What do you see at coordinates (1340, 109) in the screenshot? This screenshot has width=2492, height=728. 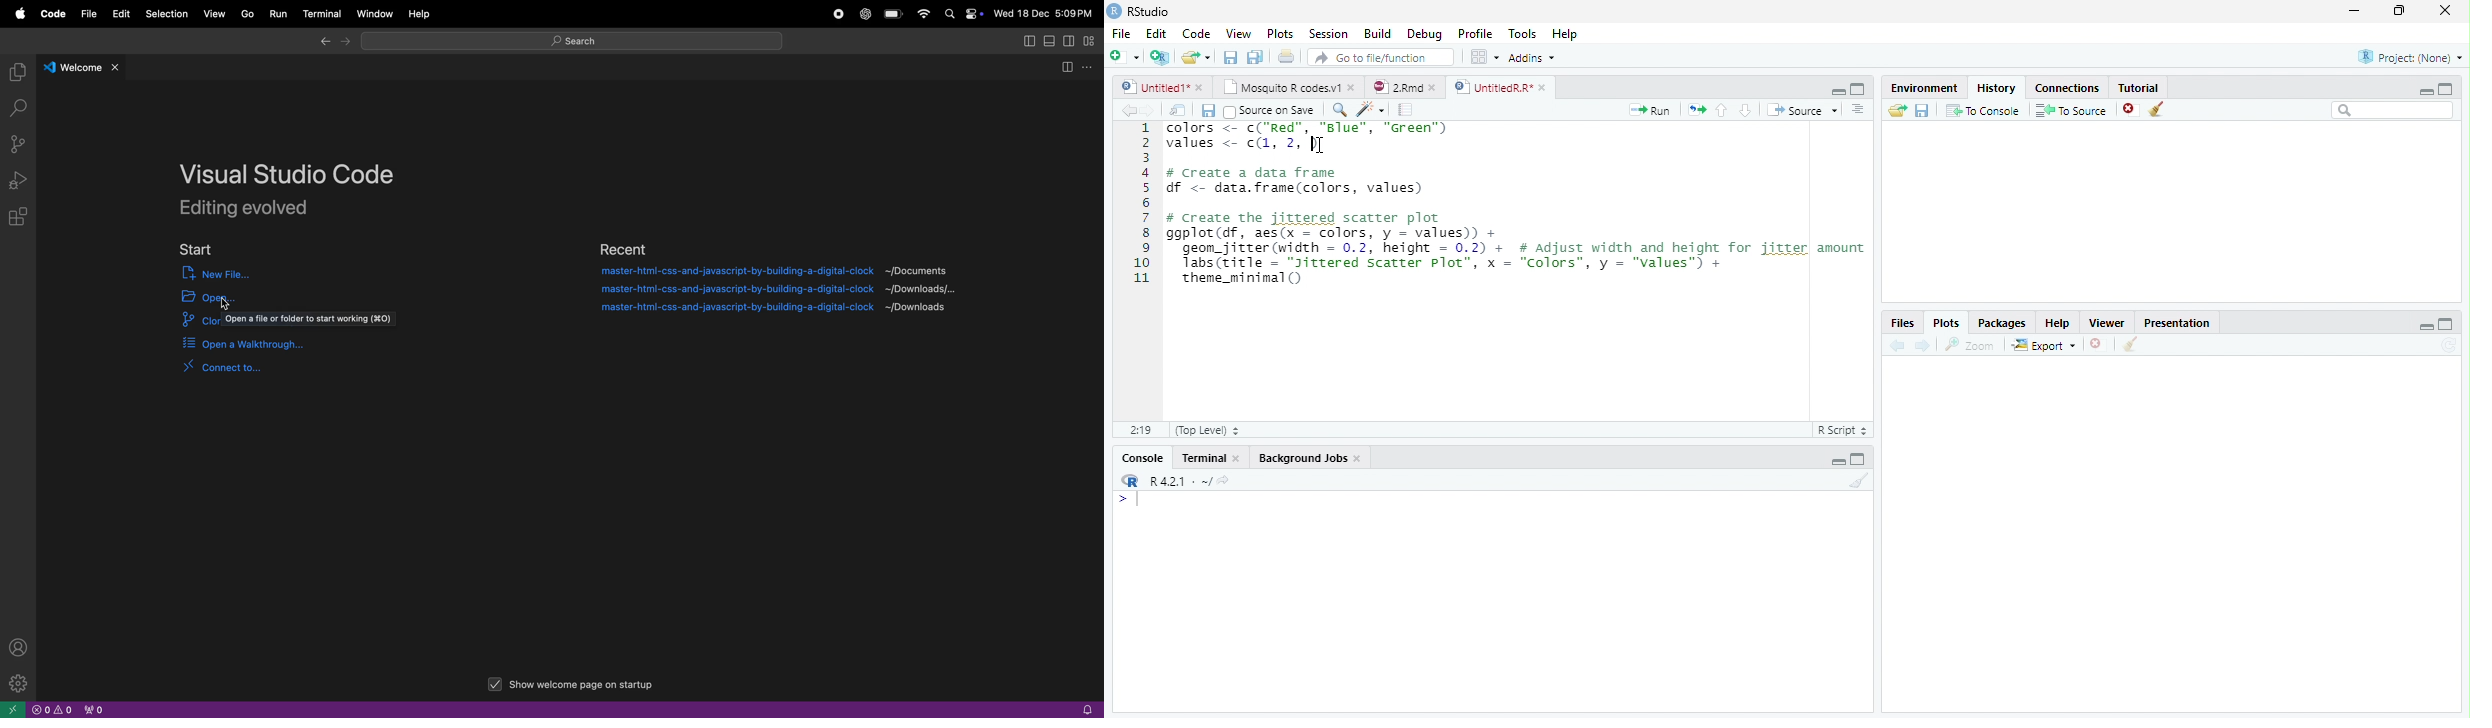 I see `Find/Replace` at bounding box center [1340, 109].